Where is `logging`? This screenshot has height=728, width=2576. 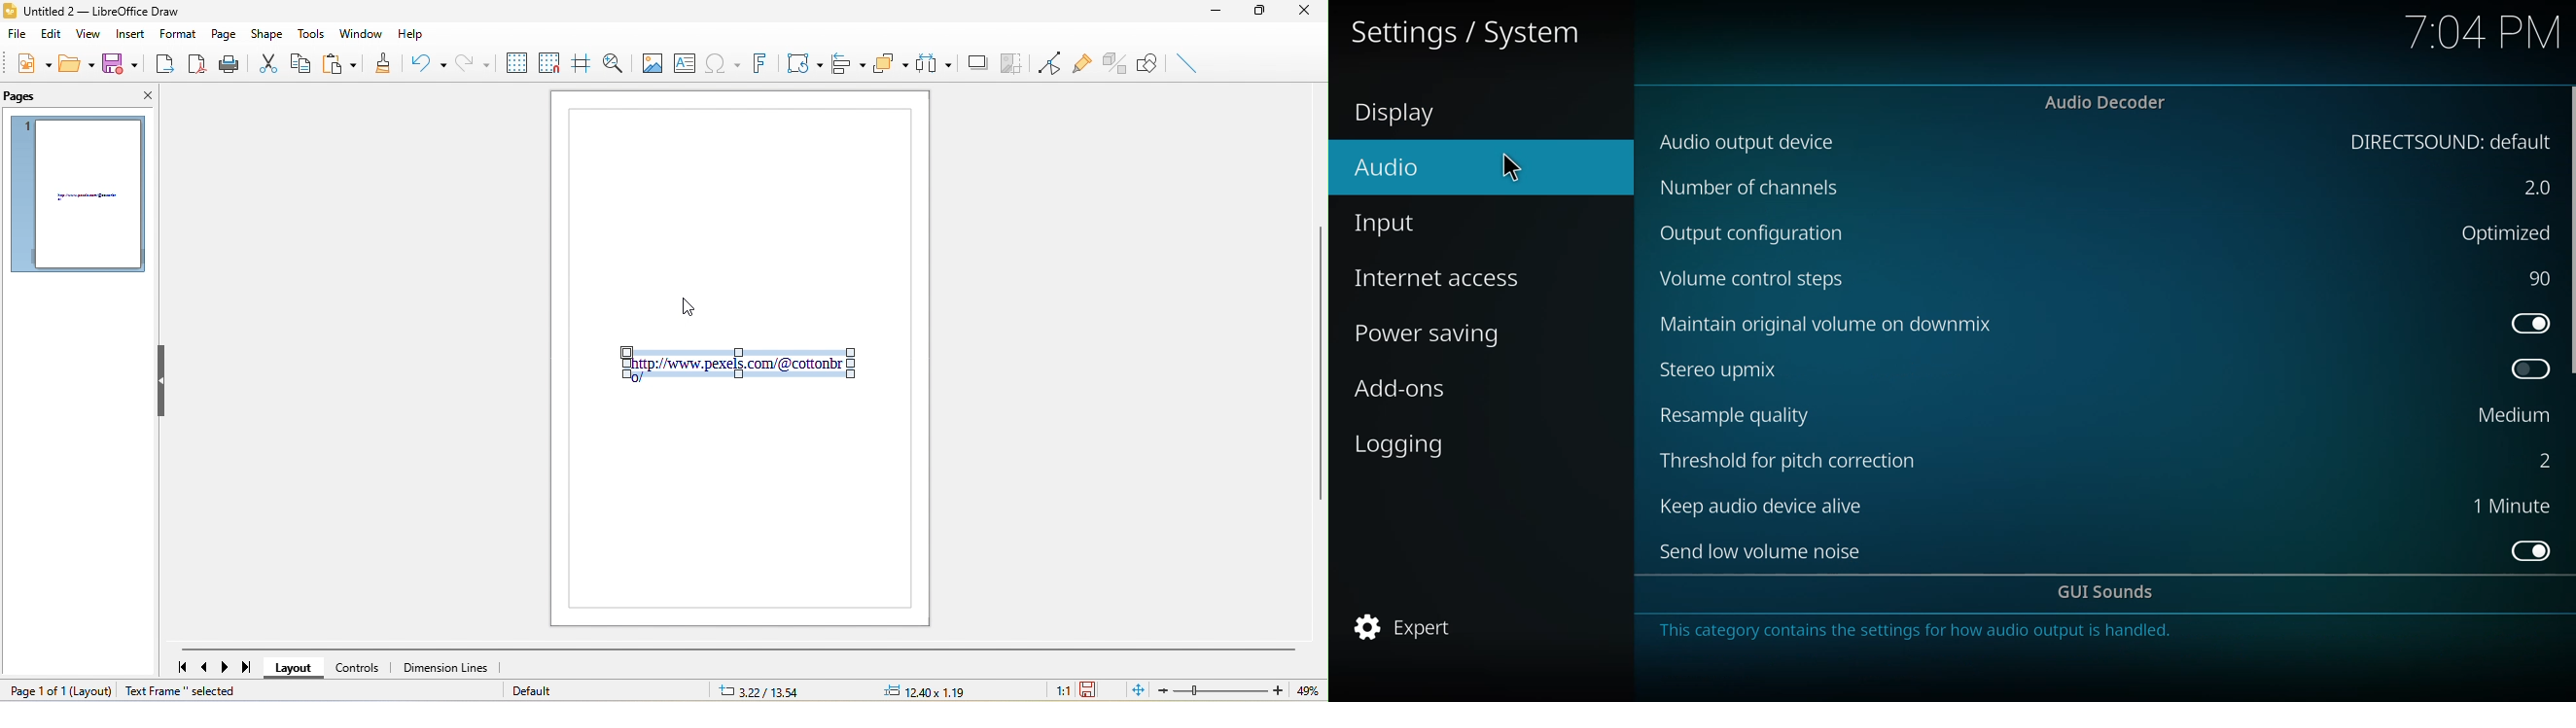 logging is located at coordinates (1404, 446).